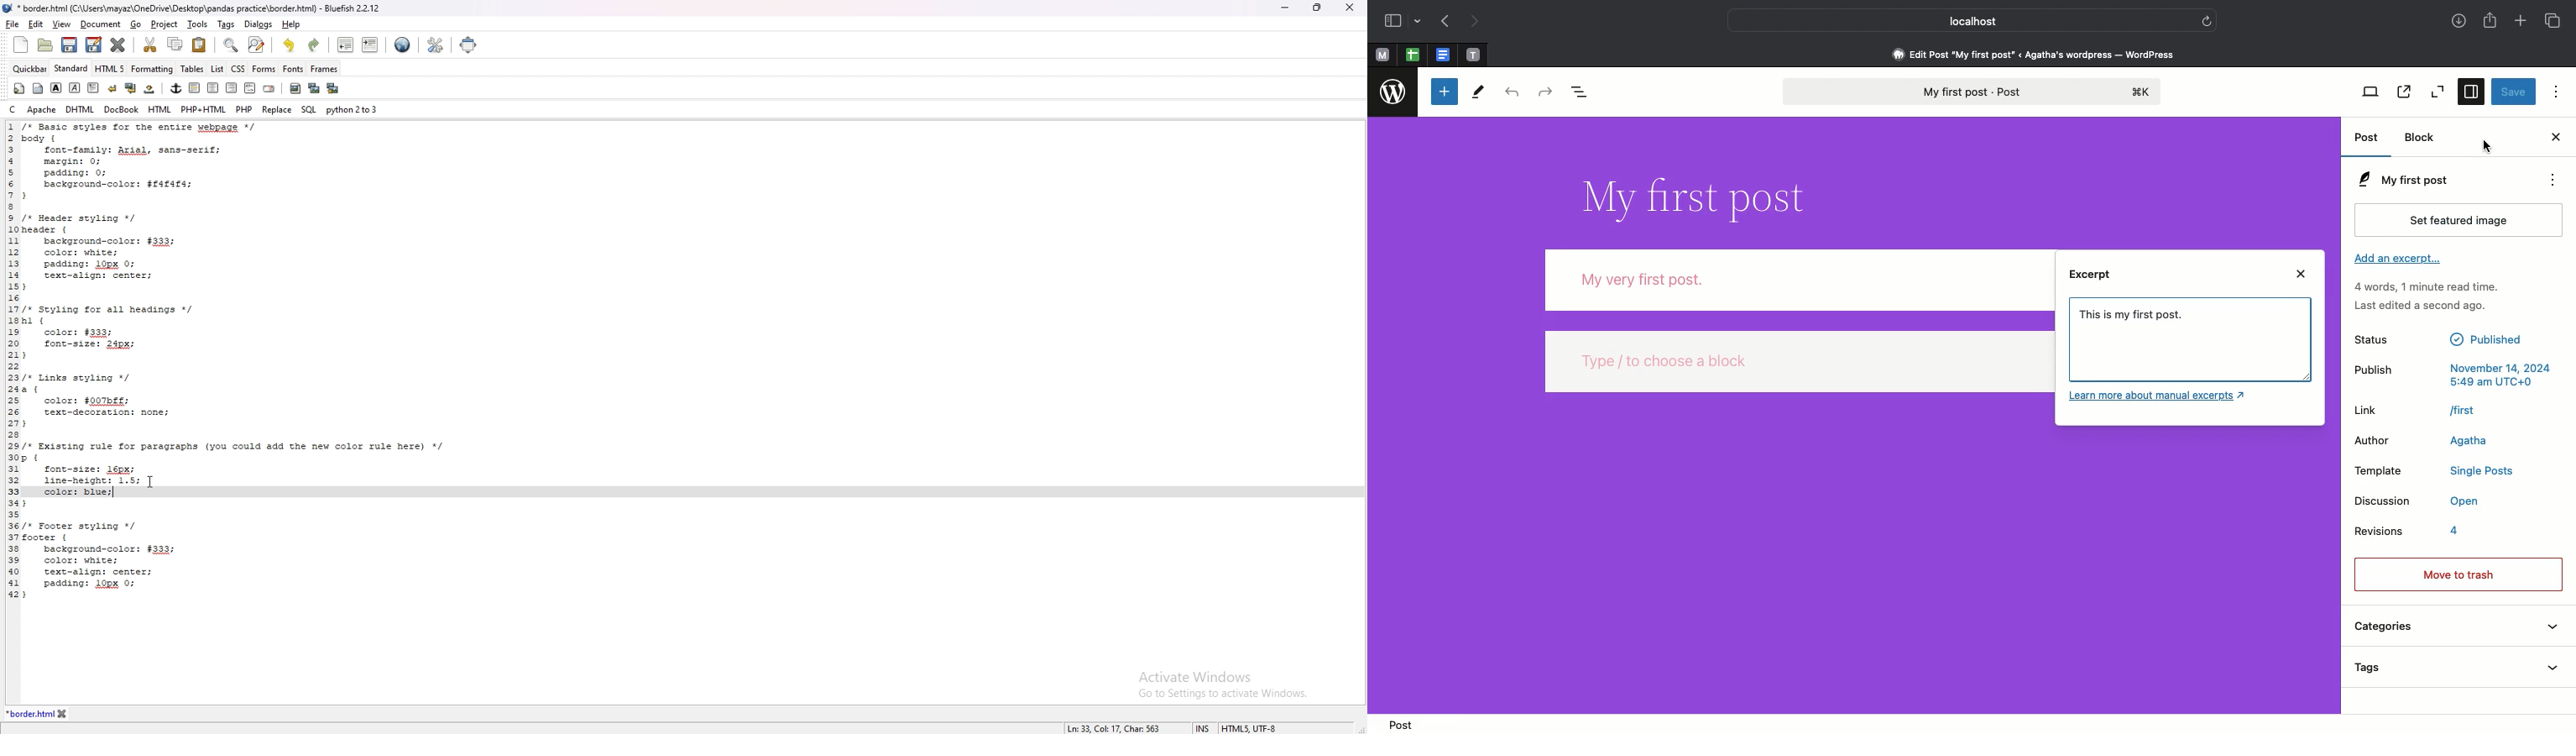  Describe the element at coordinates (195, 88) in the screenshot. I see `left justify` at that location.